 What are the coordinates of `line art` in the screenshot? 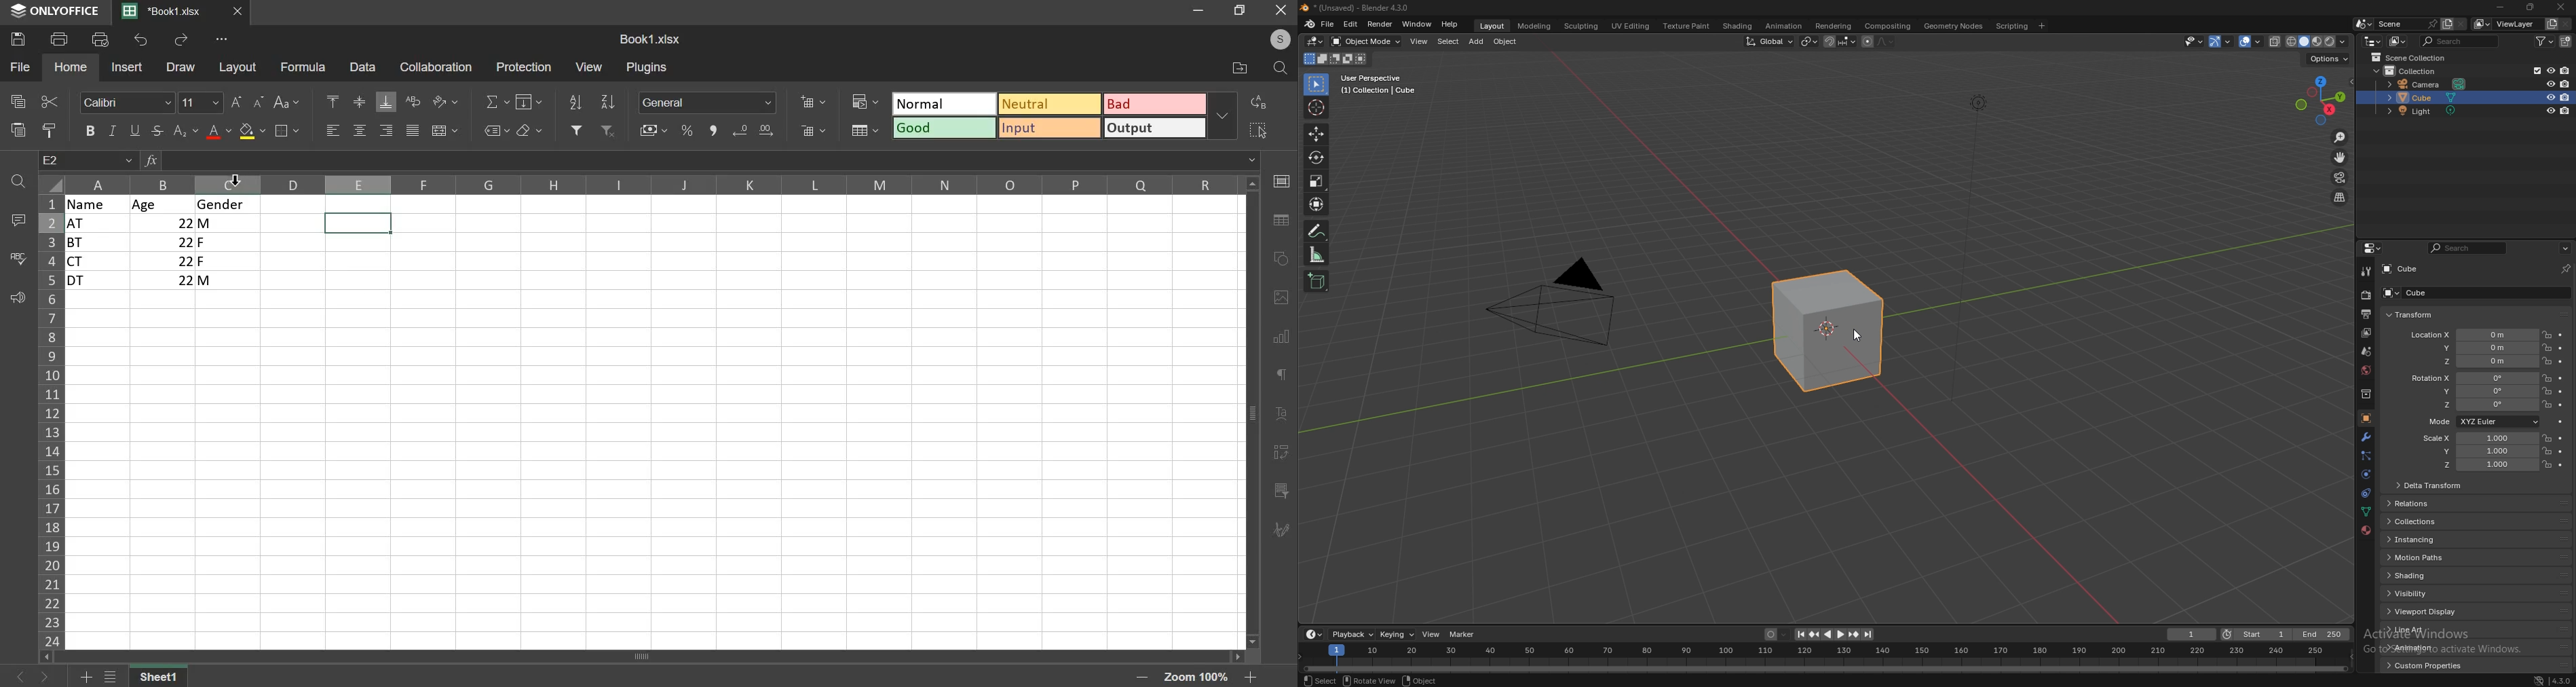 It's located at (2432, 629).